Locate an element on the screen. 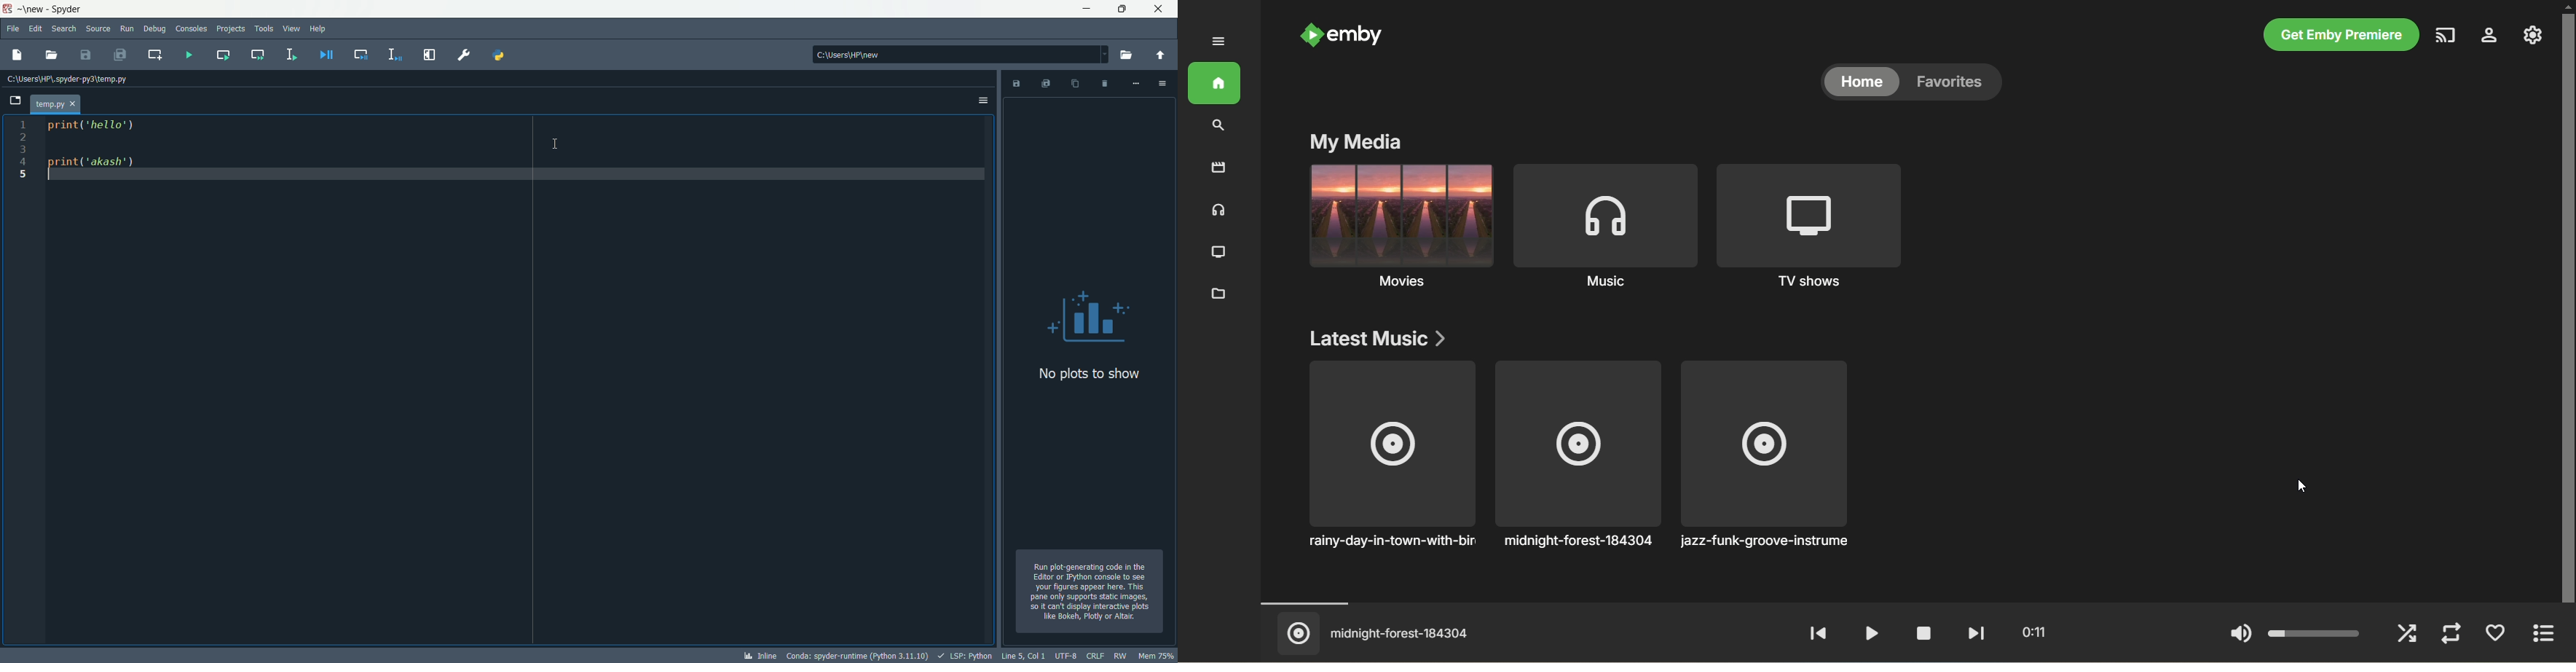 The width and height of the screenshot is (2576, 672). app name is located at coordinates (73, 9).